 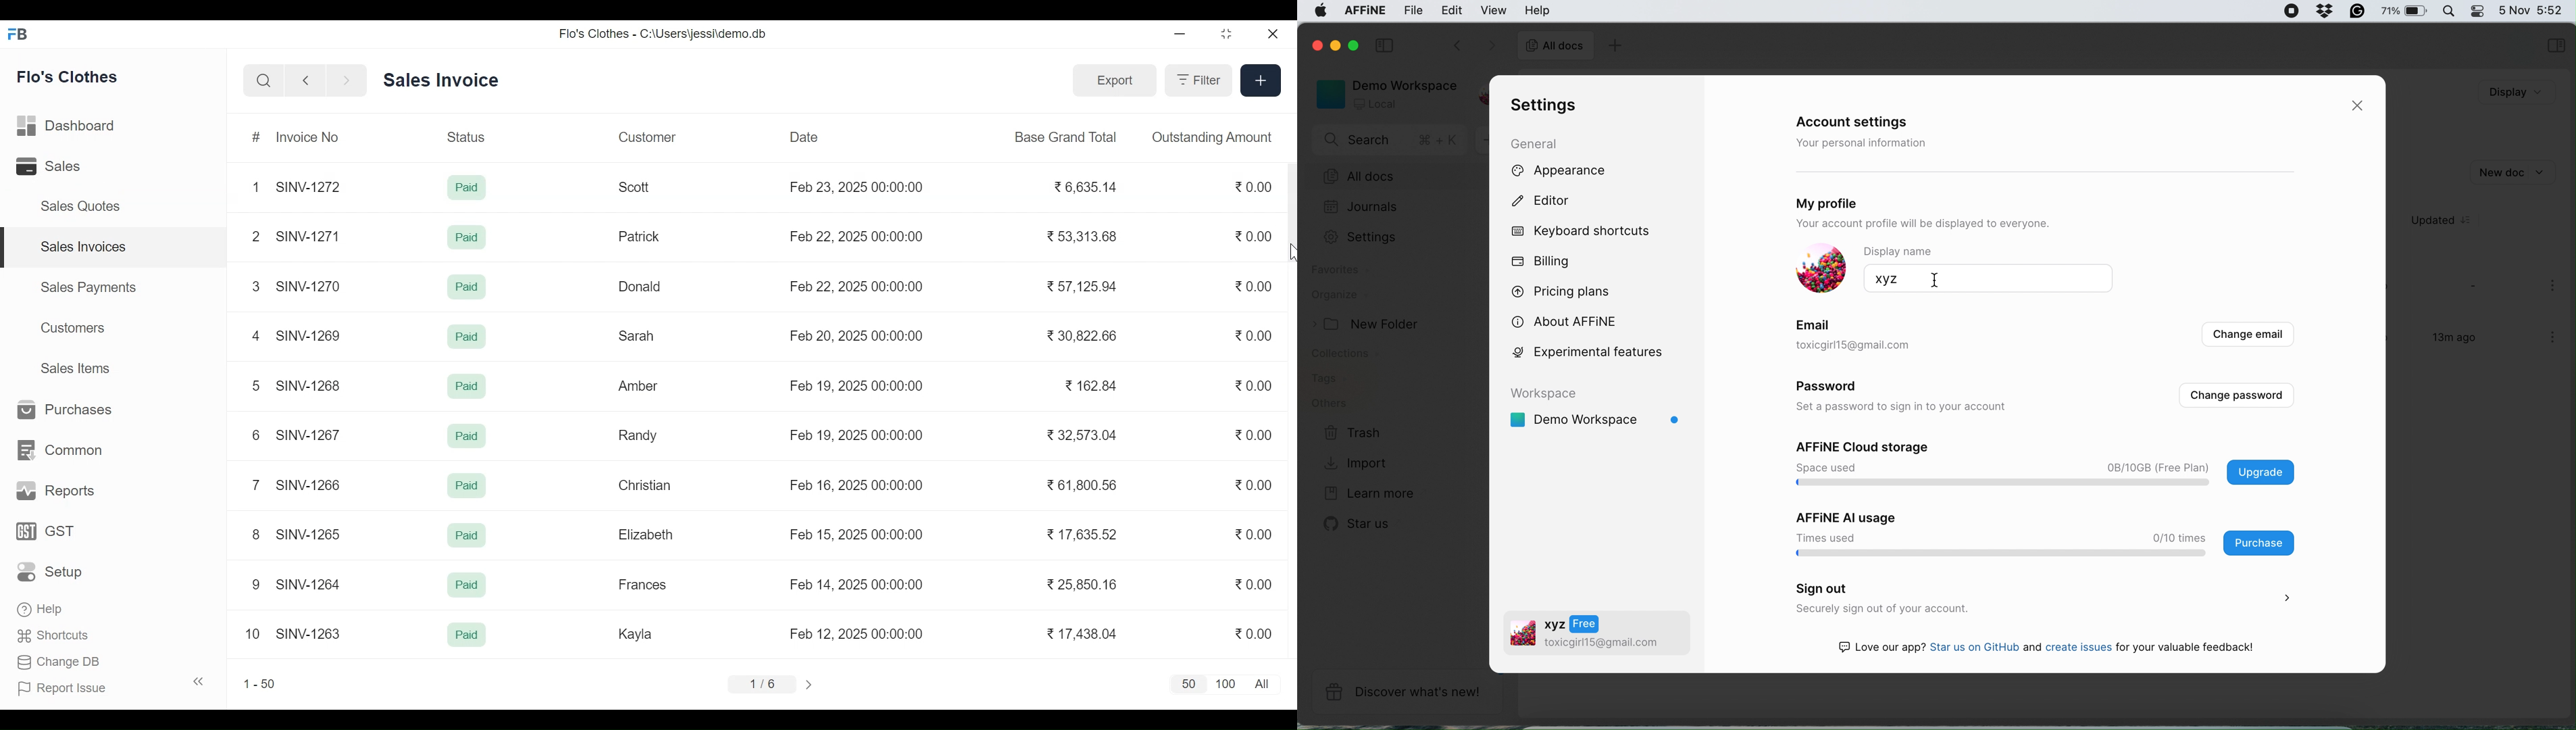 I want to click on 57,125.94, so click(x=1080, y=286).